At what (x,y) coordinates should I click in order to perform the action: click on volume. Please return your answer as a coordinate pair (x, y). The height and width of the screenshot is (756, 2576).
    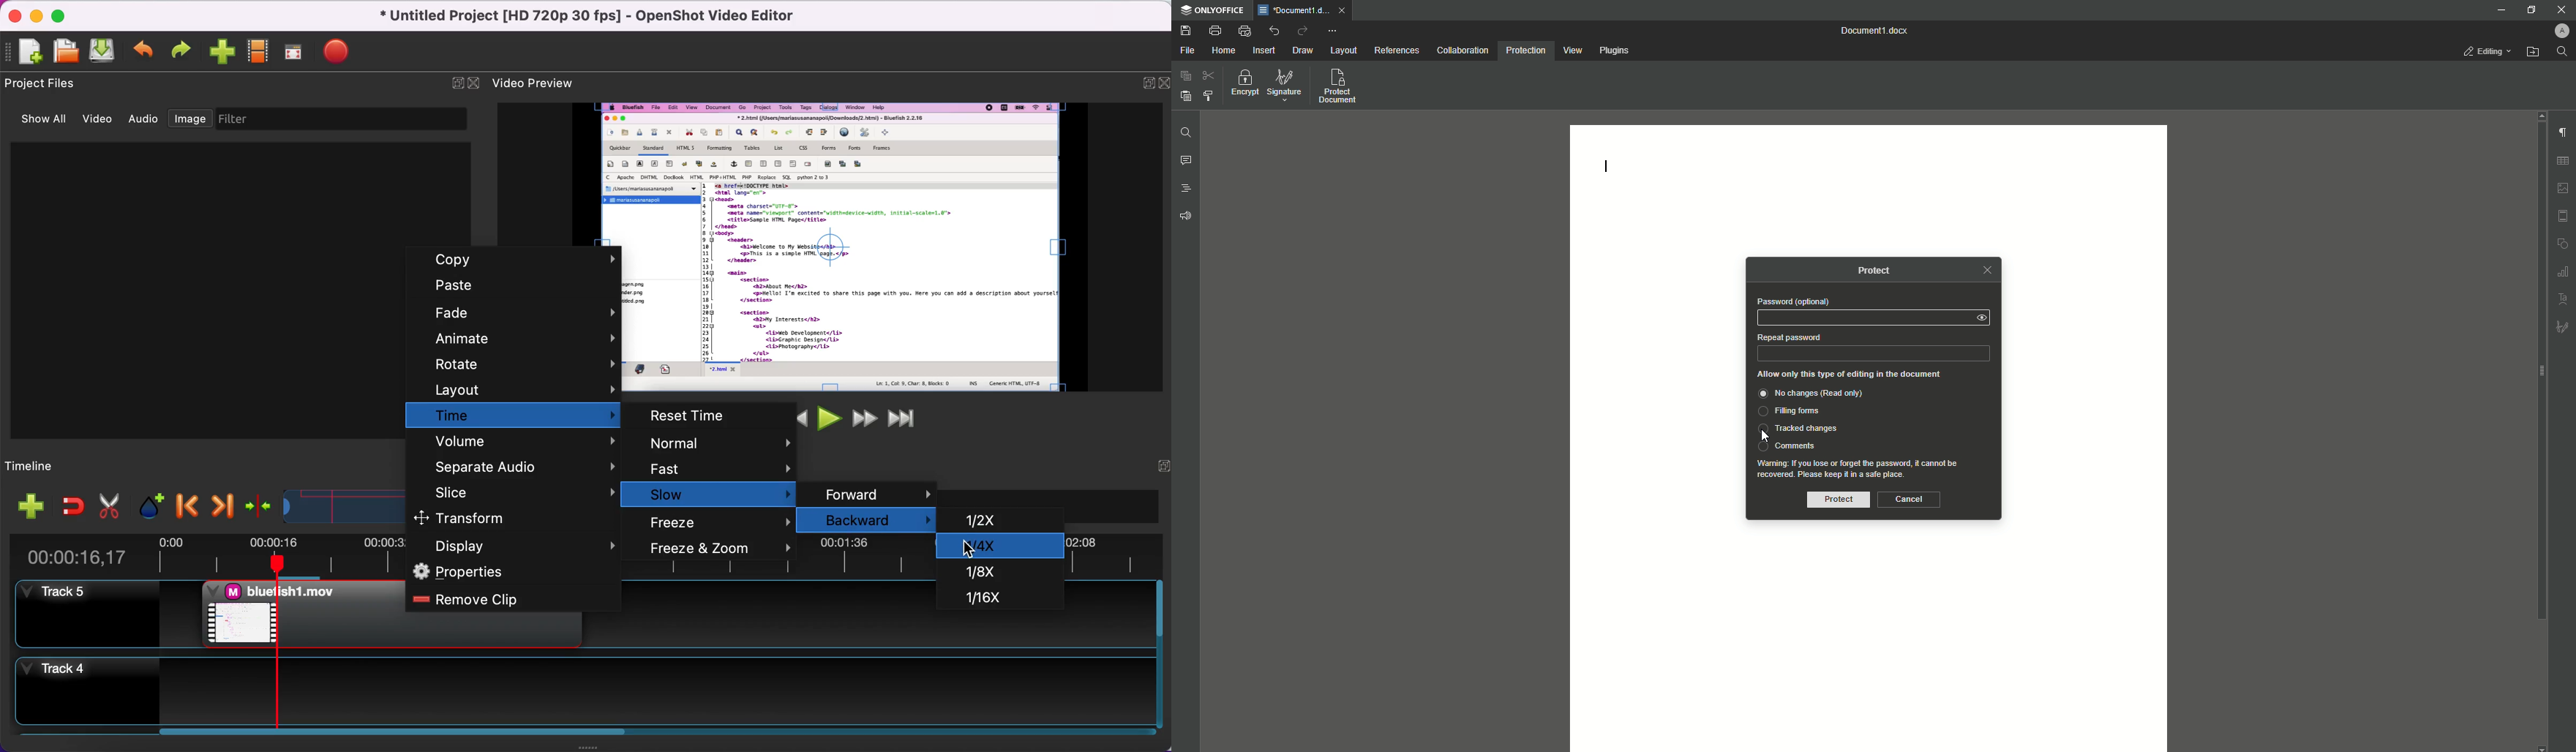
    Looking at the image, I should click on (515, 441).